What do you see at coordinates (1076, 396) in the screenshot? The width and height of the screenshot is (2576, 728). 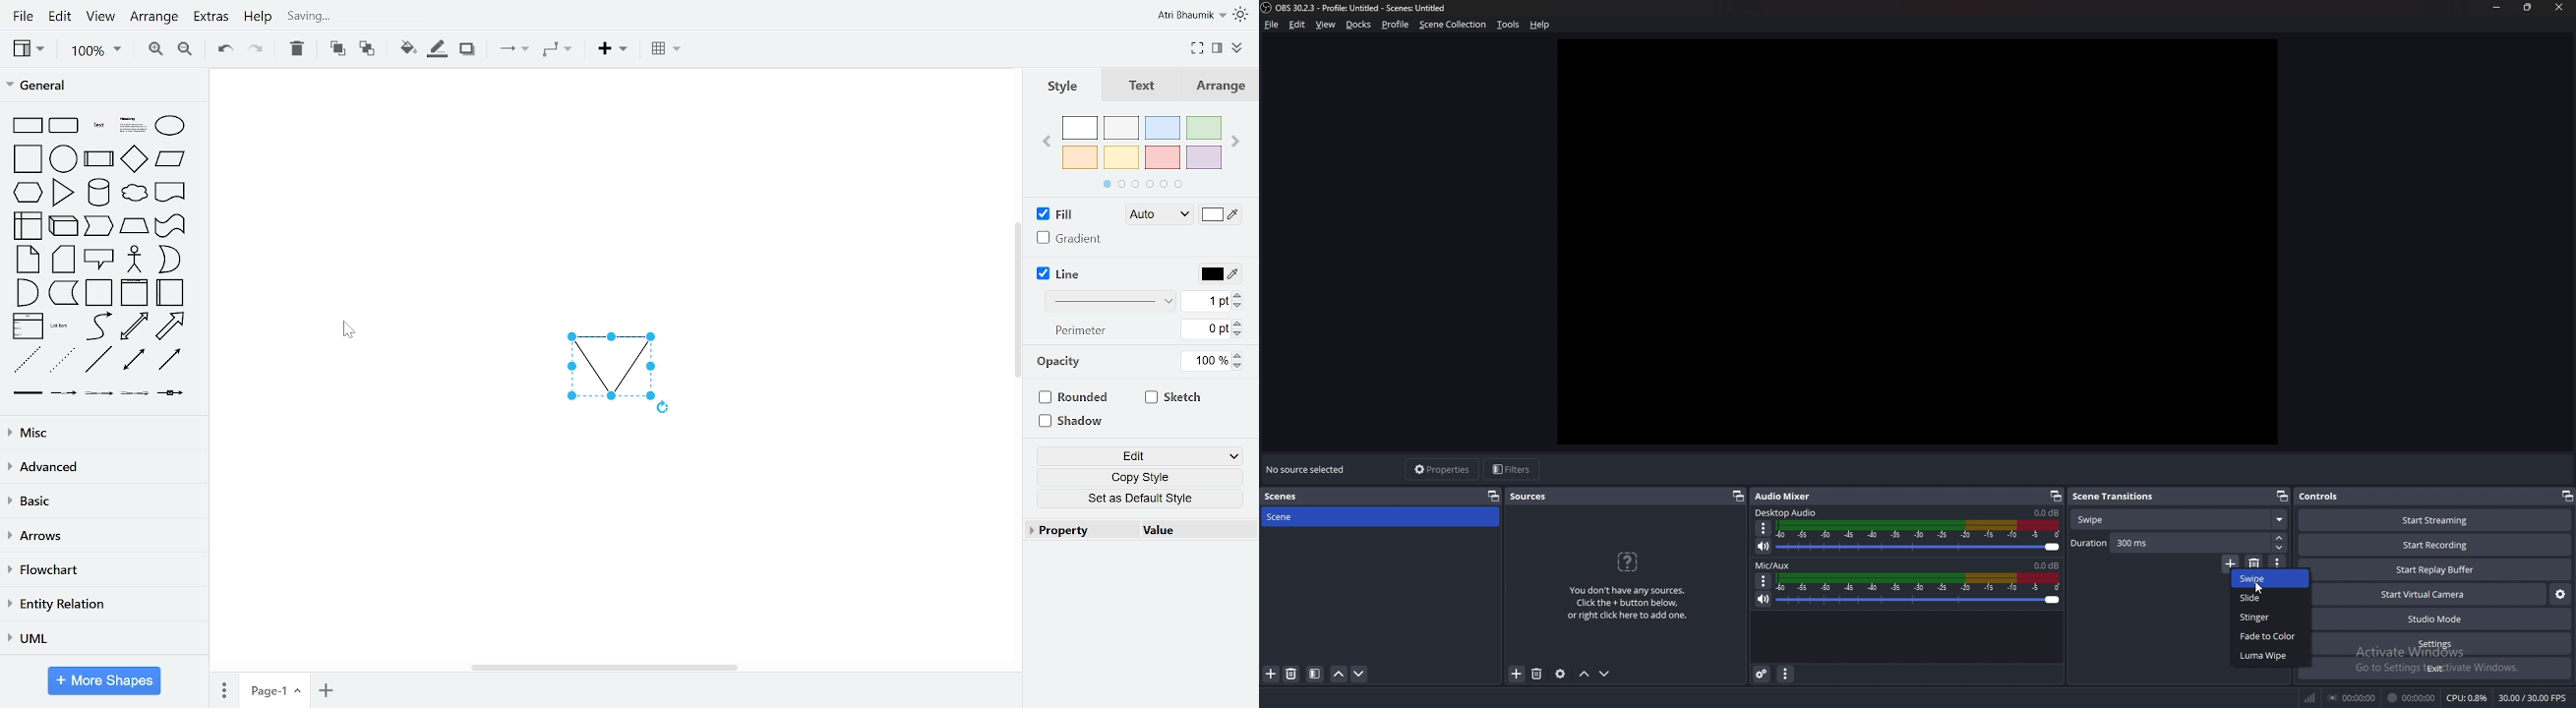 I see `rounded` at bounding box center [1076, 396].